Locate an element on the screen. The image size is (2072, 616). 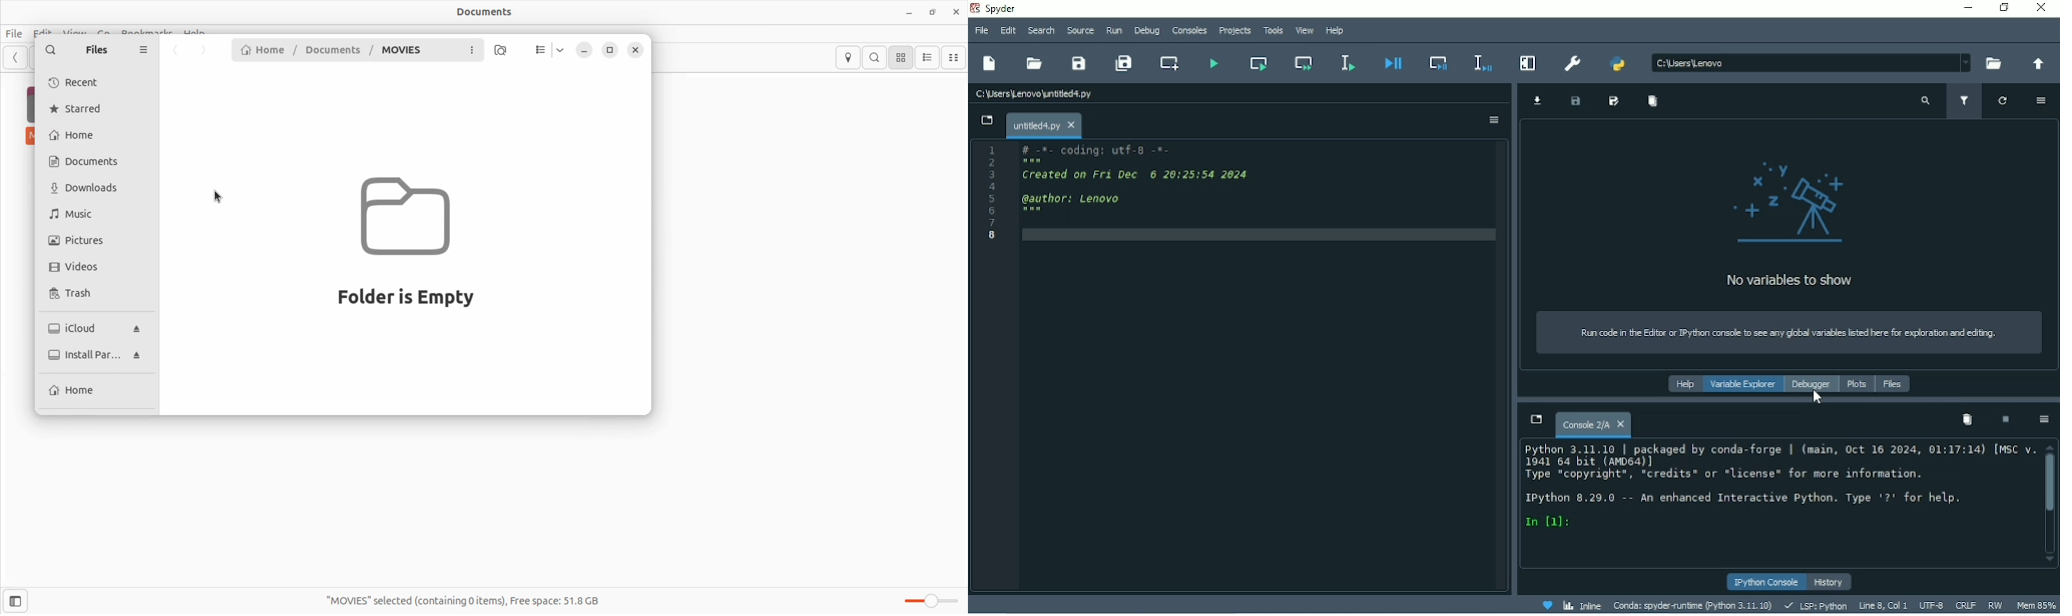
minimize is located at coordinates (585, 49).